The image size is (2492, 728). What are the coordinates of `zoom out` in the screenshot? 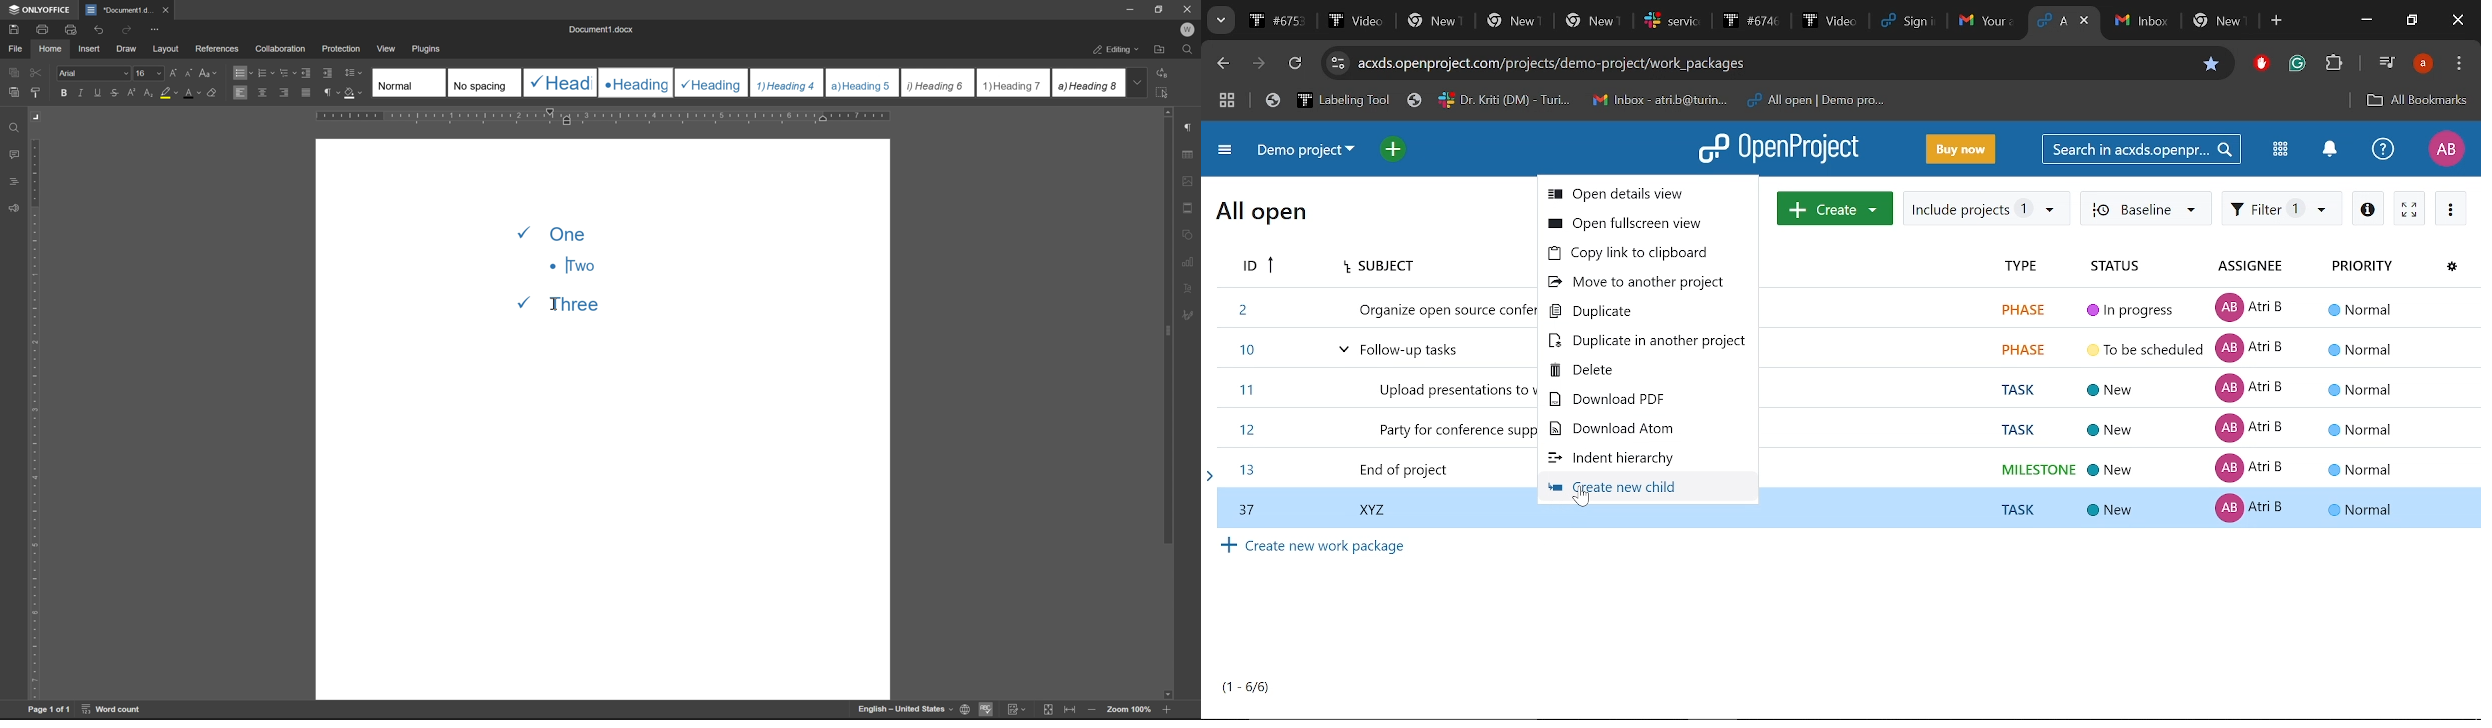 It's located at (1091, 711).